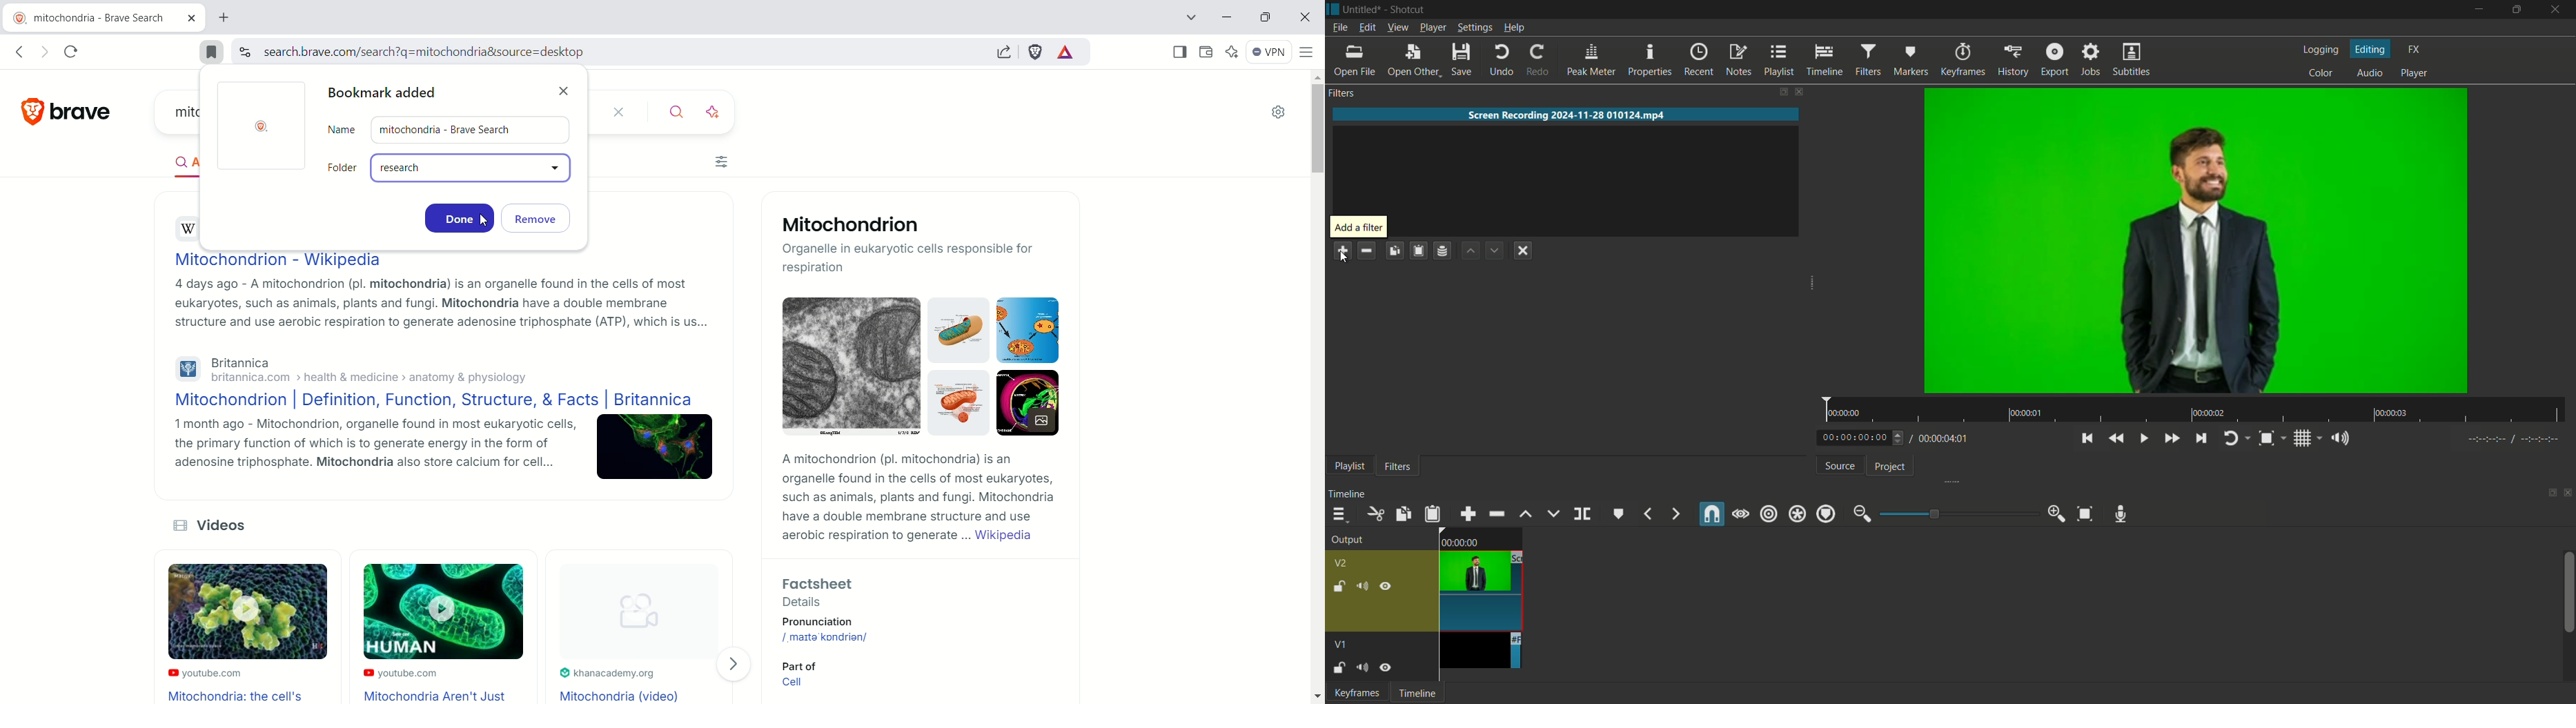 The width and height of the screenshot is (2576, 728). Describe the element at coordinates (1036, 53) in the screenshot. I see `brave shield` at that location.